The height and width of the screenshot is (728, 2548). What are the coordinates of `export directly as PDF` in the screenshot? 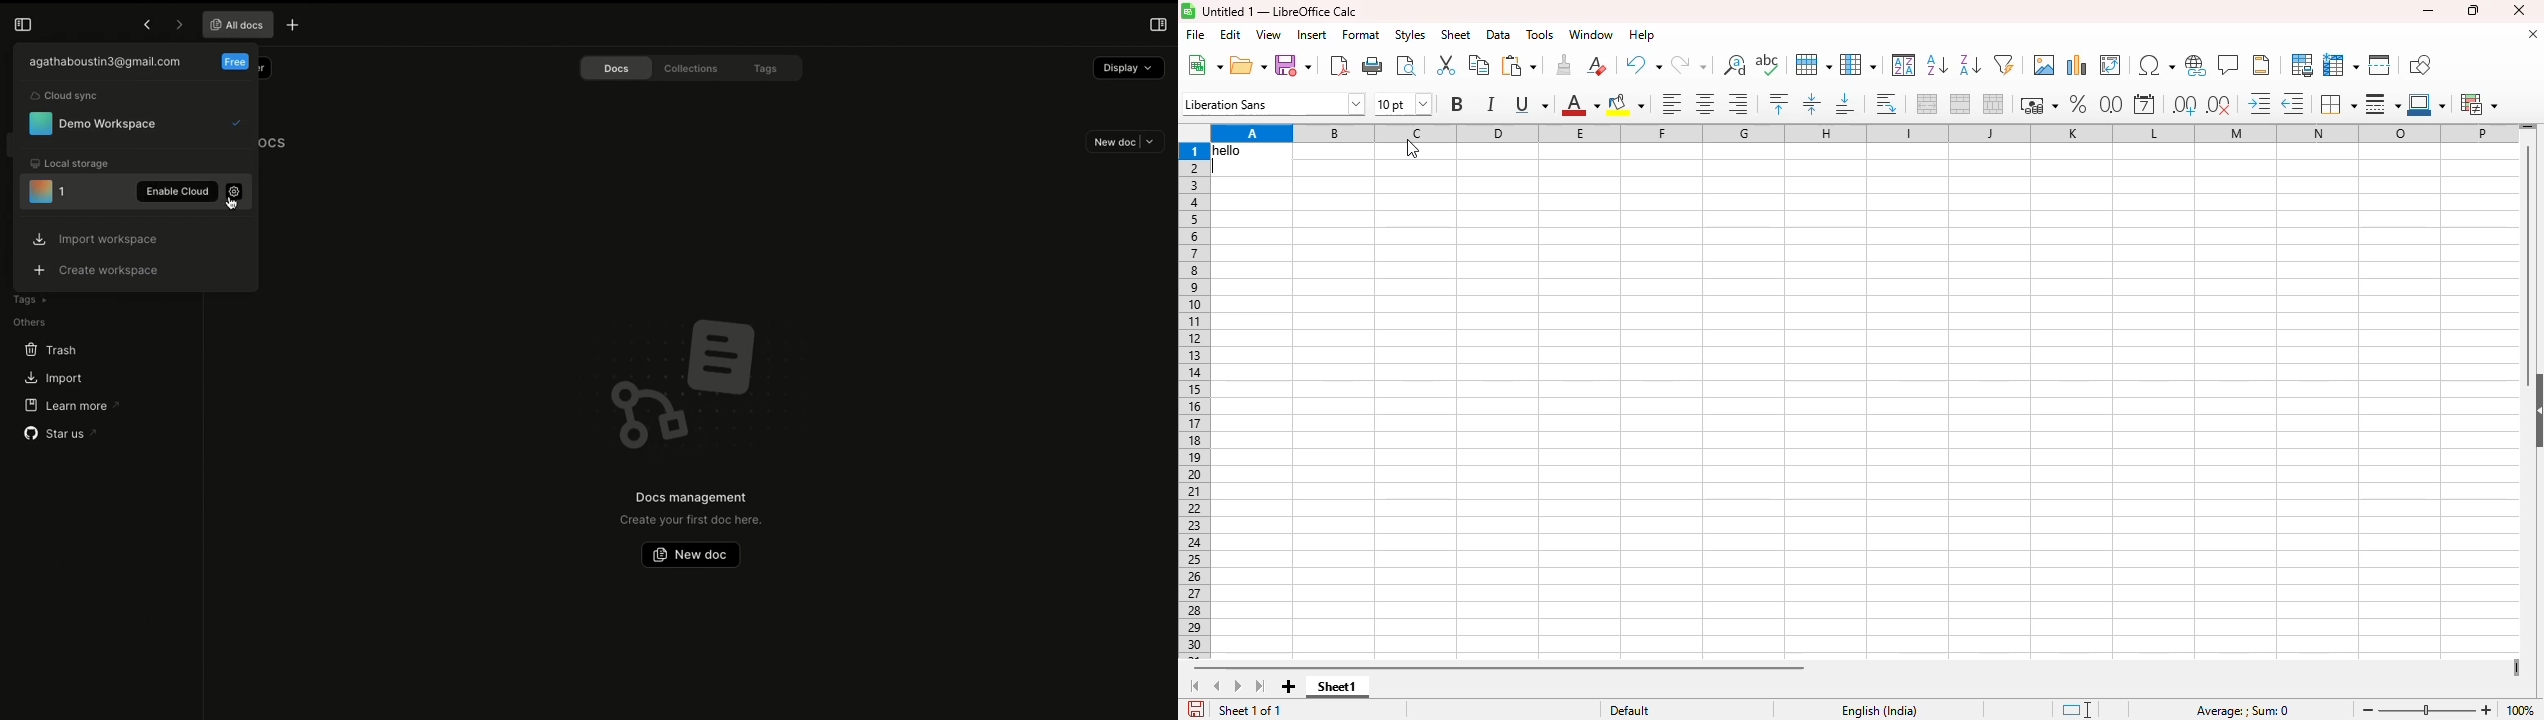 It's located at (1340, 65).